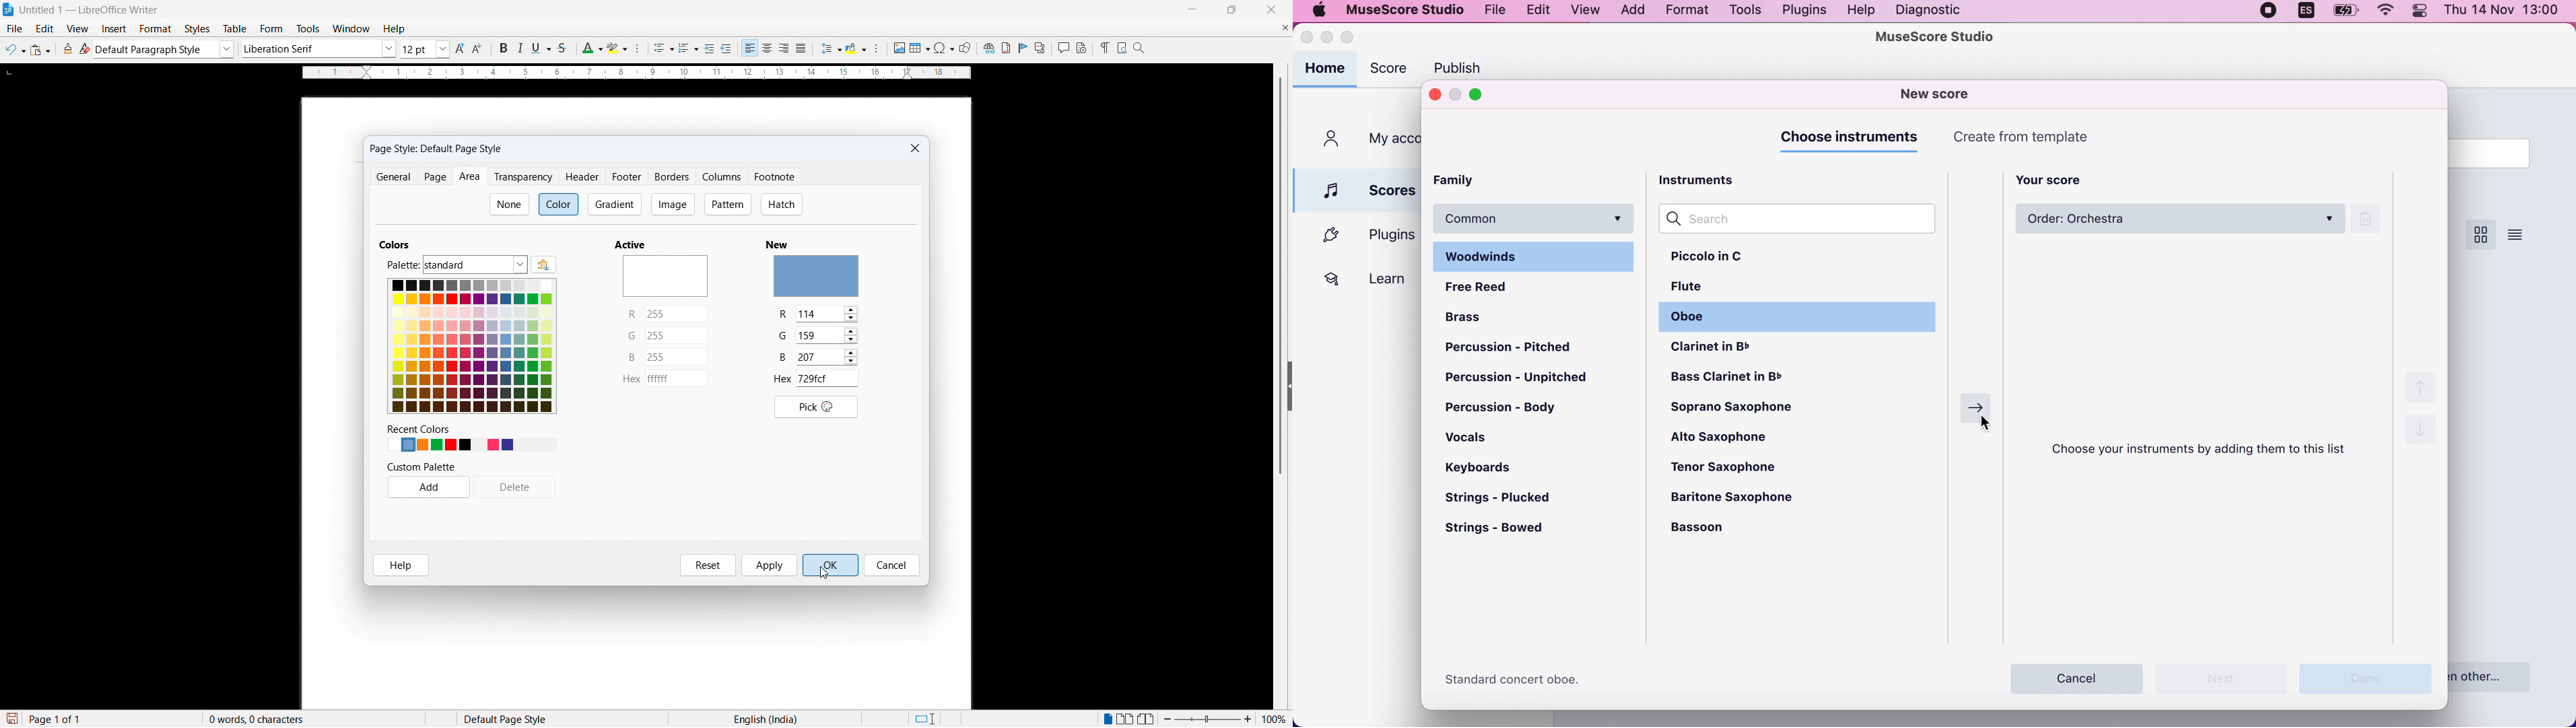  What do you see at coordinates (631, 379) in the screenshot?
I see `hex` at bounding box center [631, 379].